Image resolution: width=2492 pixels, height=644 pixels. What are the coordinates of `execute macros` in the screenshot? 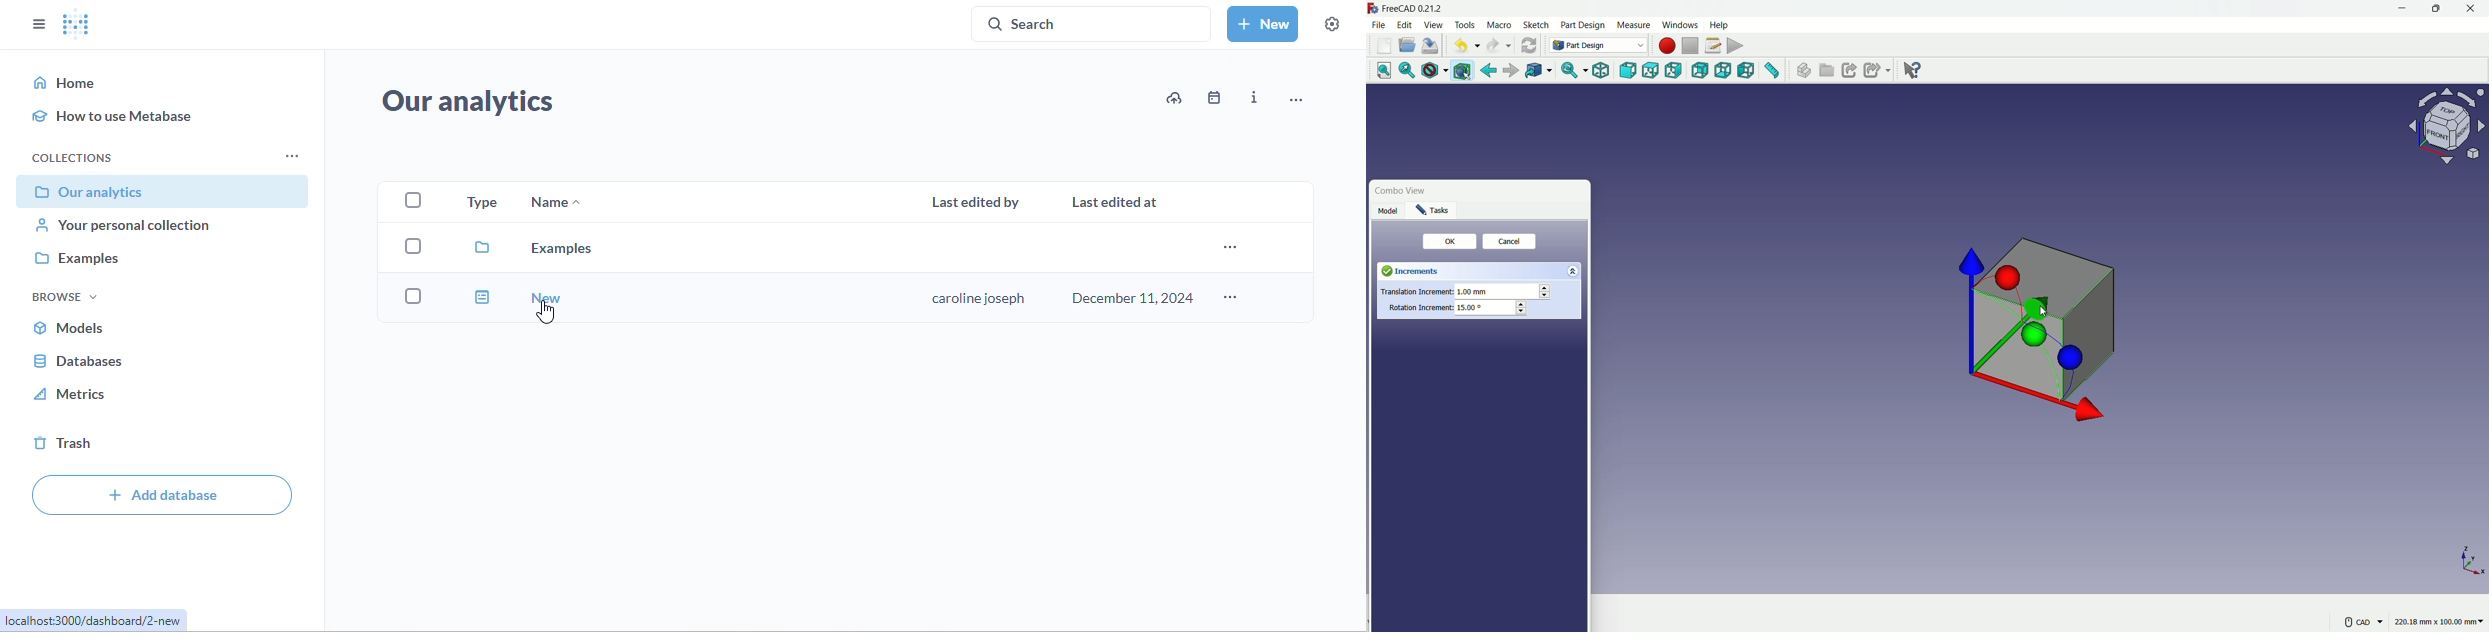 It's located at (1736, 44).